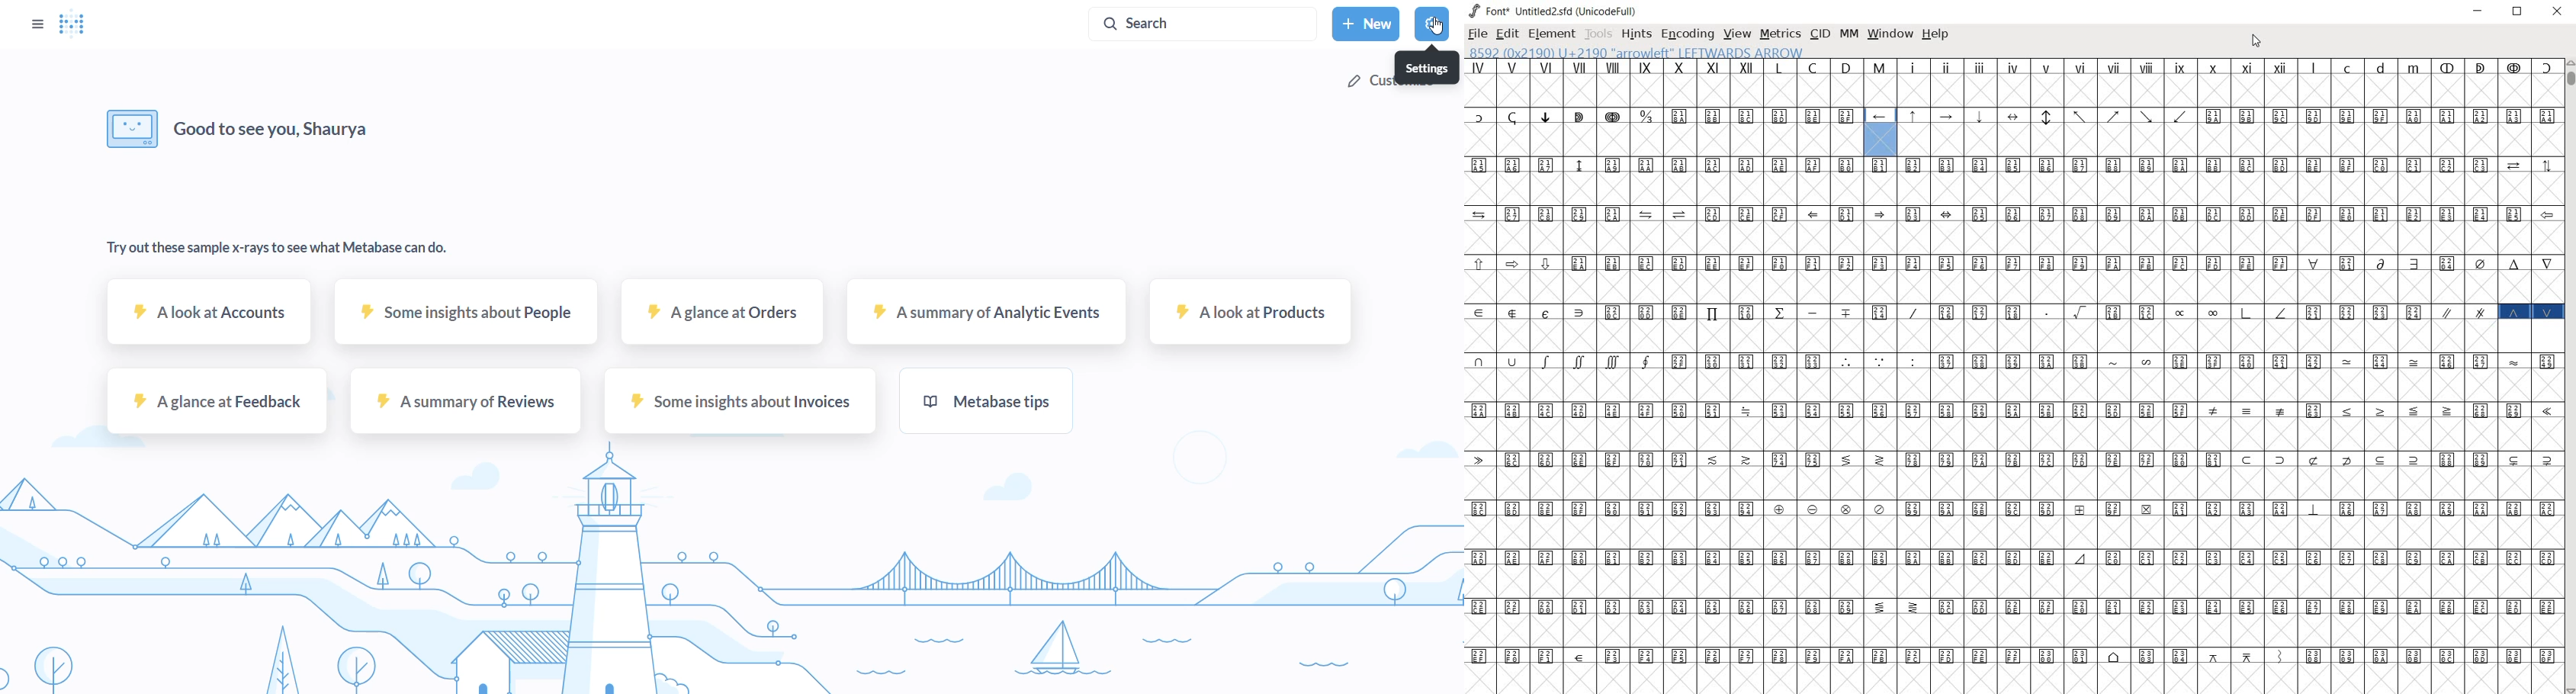 The width and height of the screenshot is (2576, 700). What do you see at coordinates (730, 406) in the screenshot?
I see `some insights about invoices` at bounding box center [730, 406].